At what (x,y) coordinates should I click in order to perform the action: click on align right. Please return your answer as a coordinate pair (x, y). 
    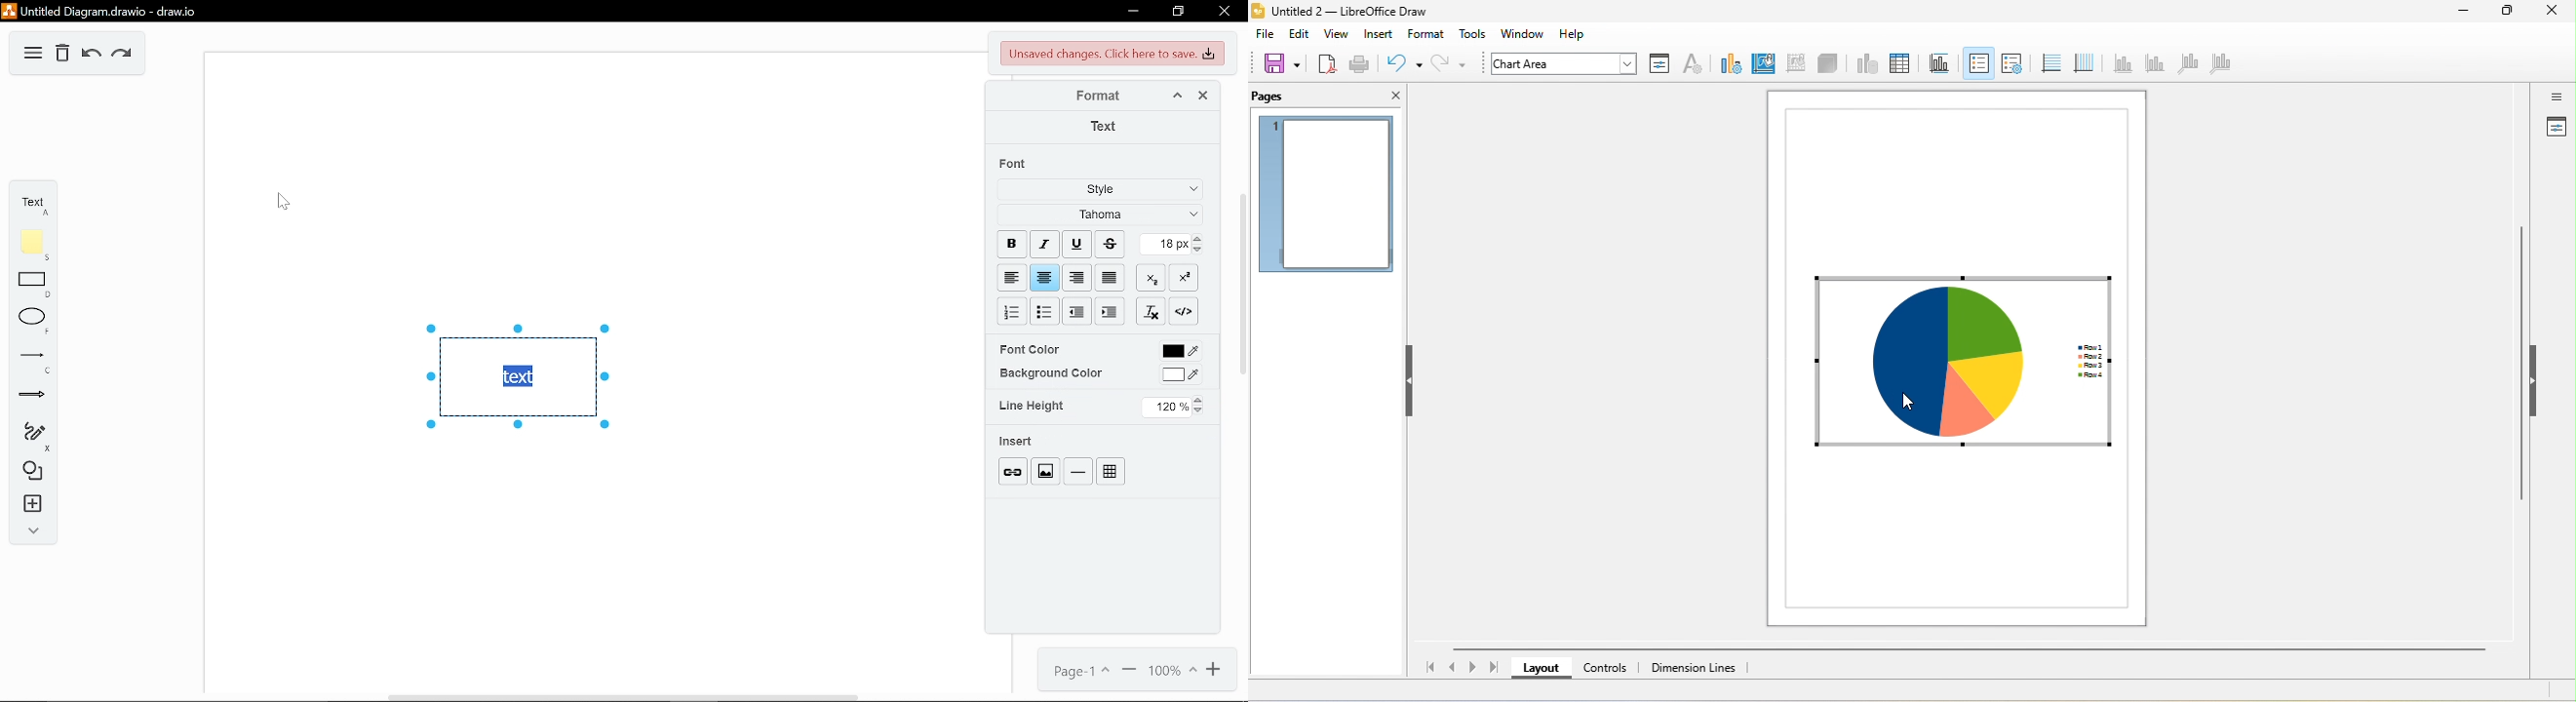
    Looking at the image, I should click on (1075, 279).